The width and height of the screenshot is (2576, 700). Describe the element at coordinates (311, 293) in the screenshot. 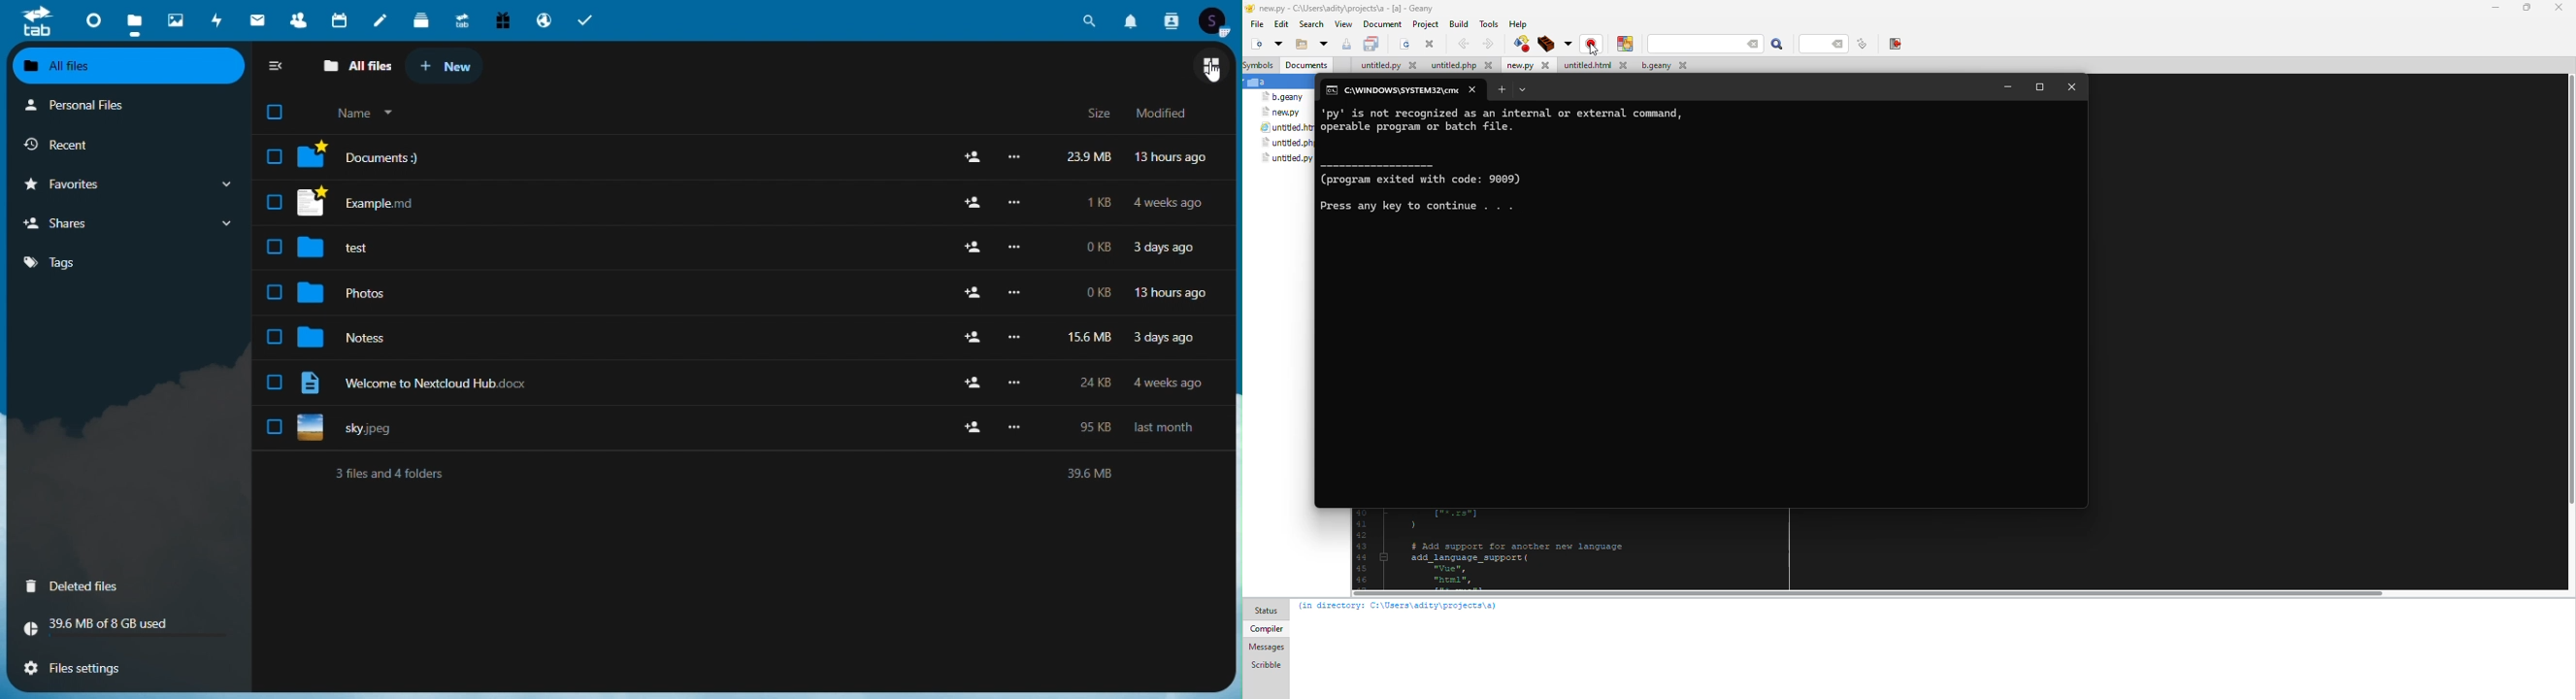

I see `folder` at that location.